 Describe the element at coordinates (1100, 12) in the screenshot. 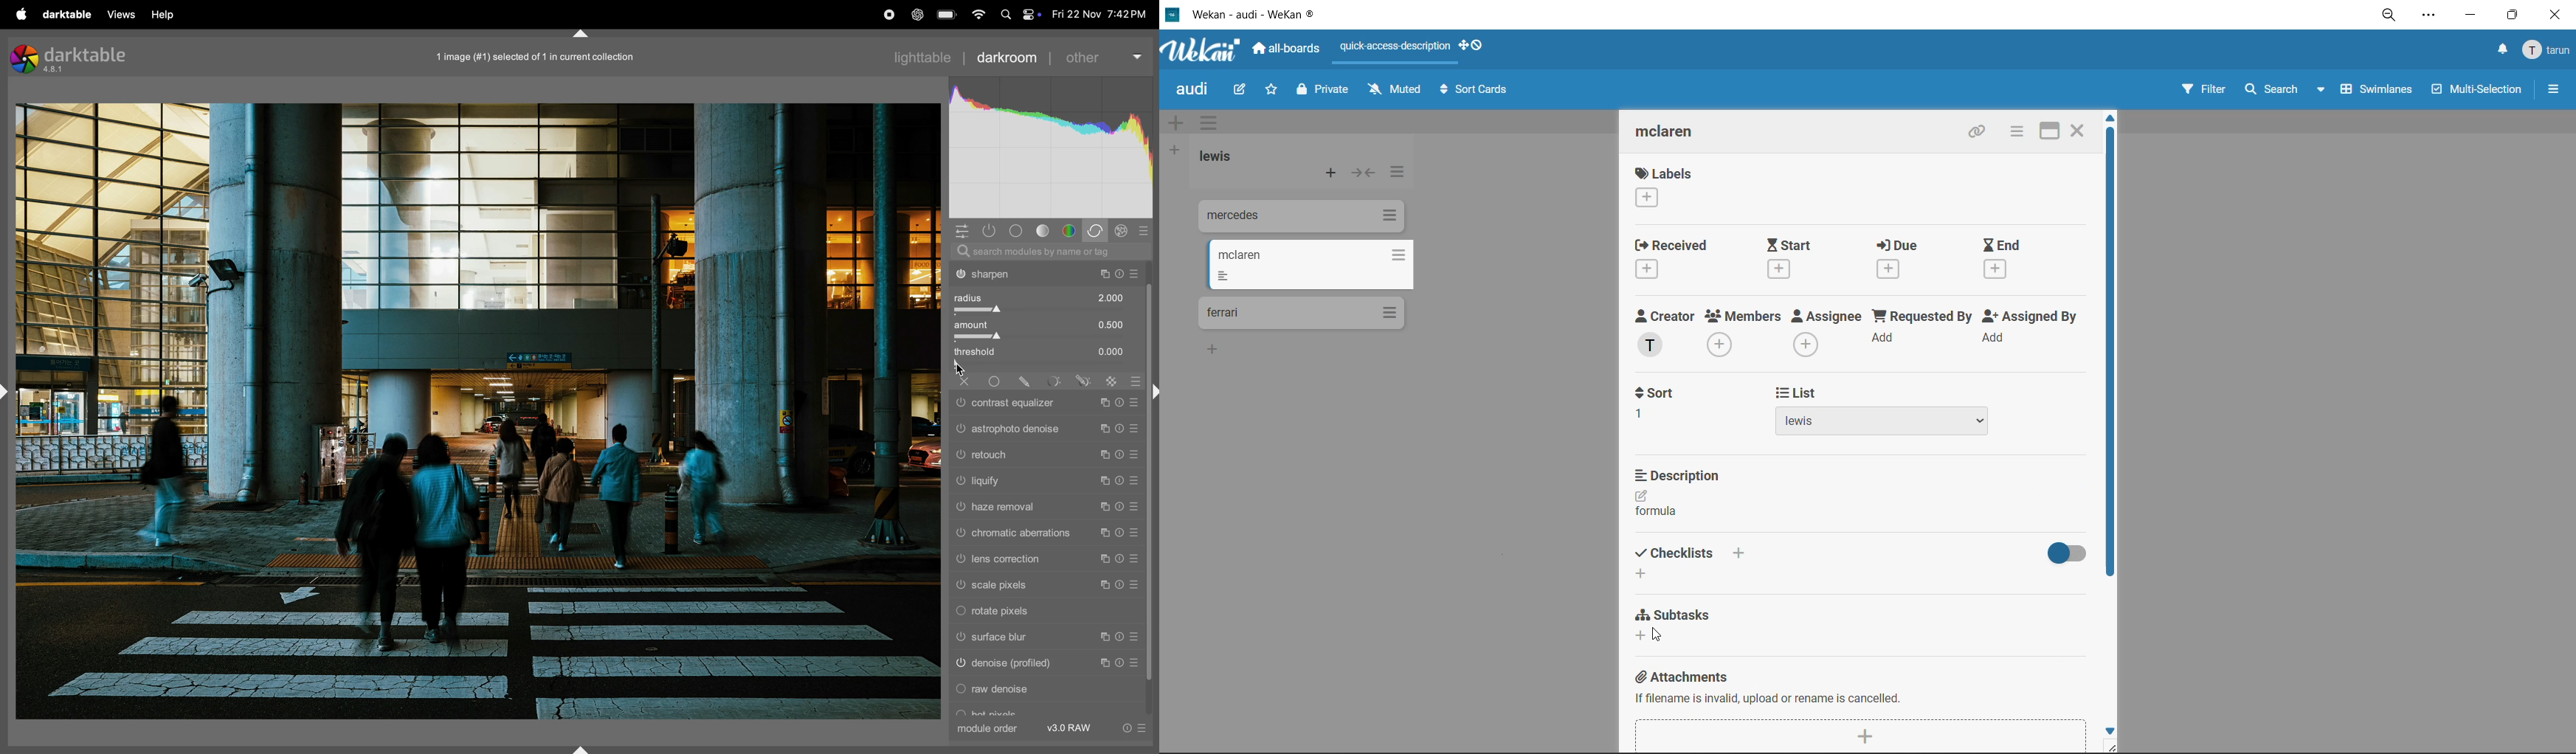

I see `date and time` at that location.